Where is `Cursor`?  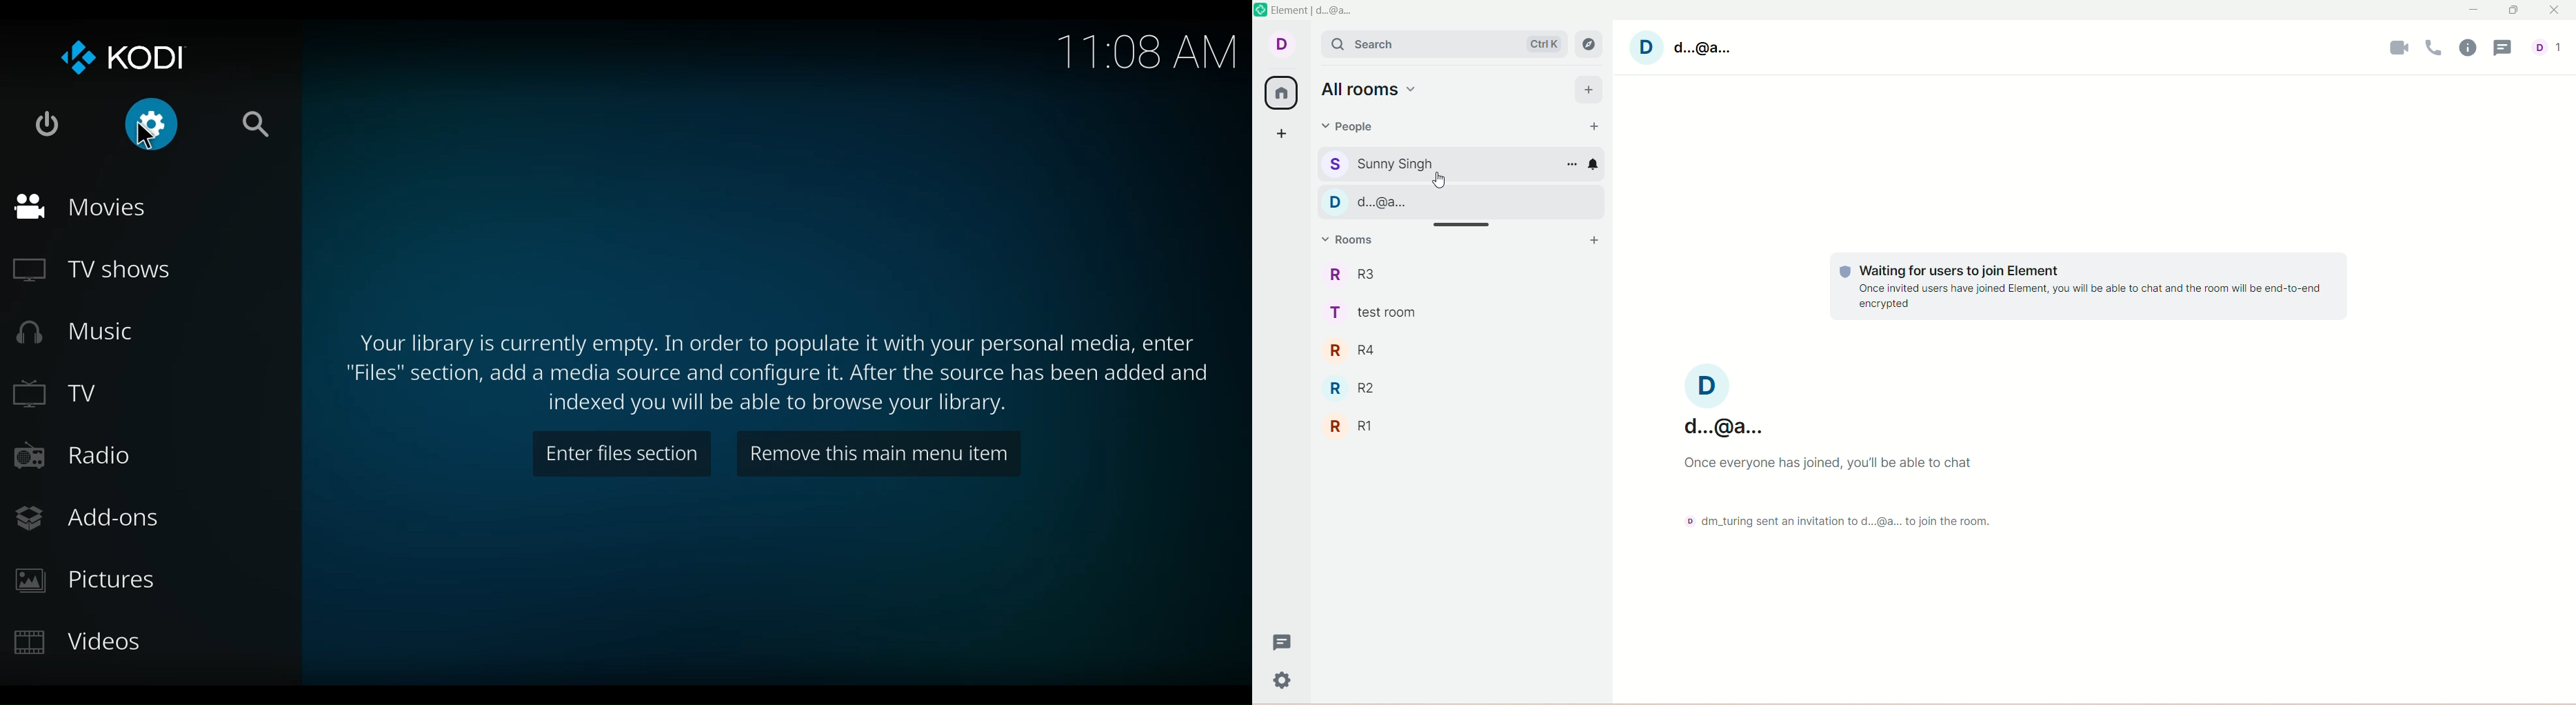 Cursor is located at coordinates (147, 140).